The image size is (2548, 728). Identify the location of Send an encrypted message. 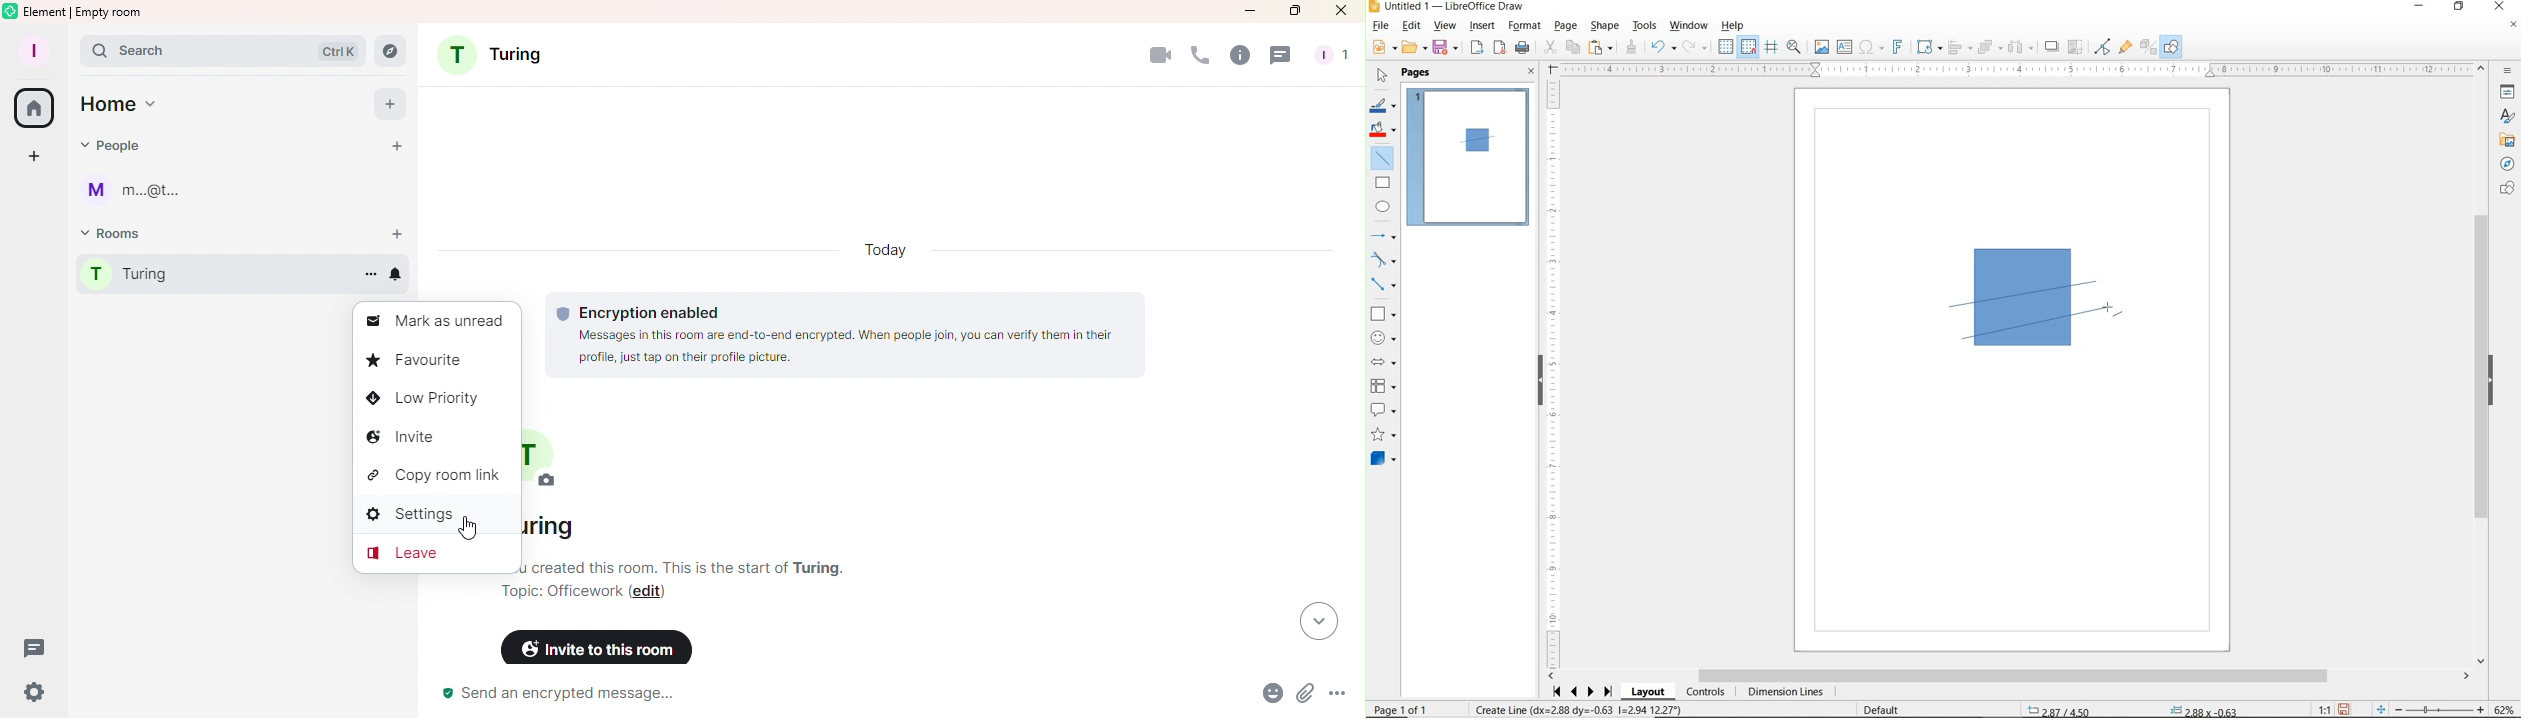
(605, 696).